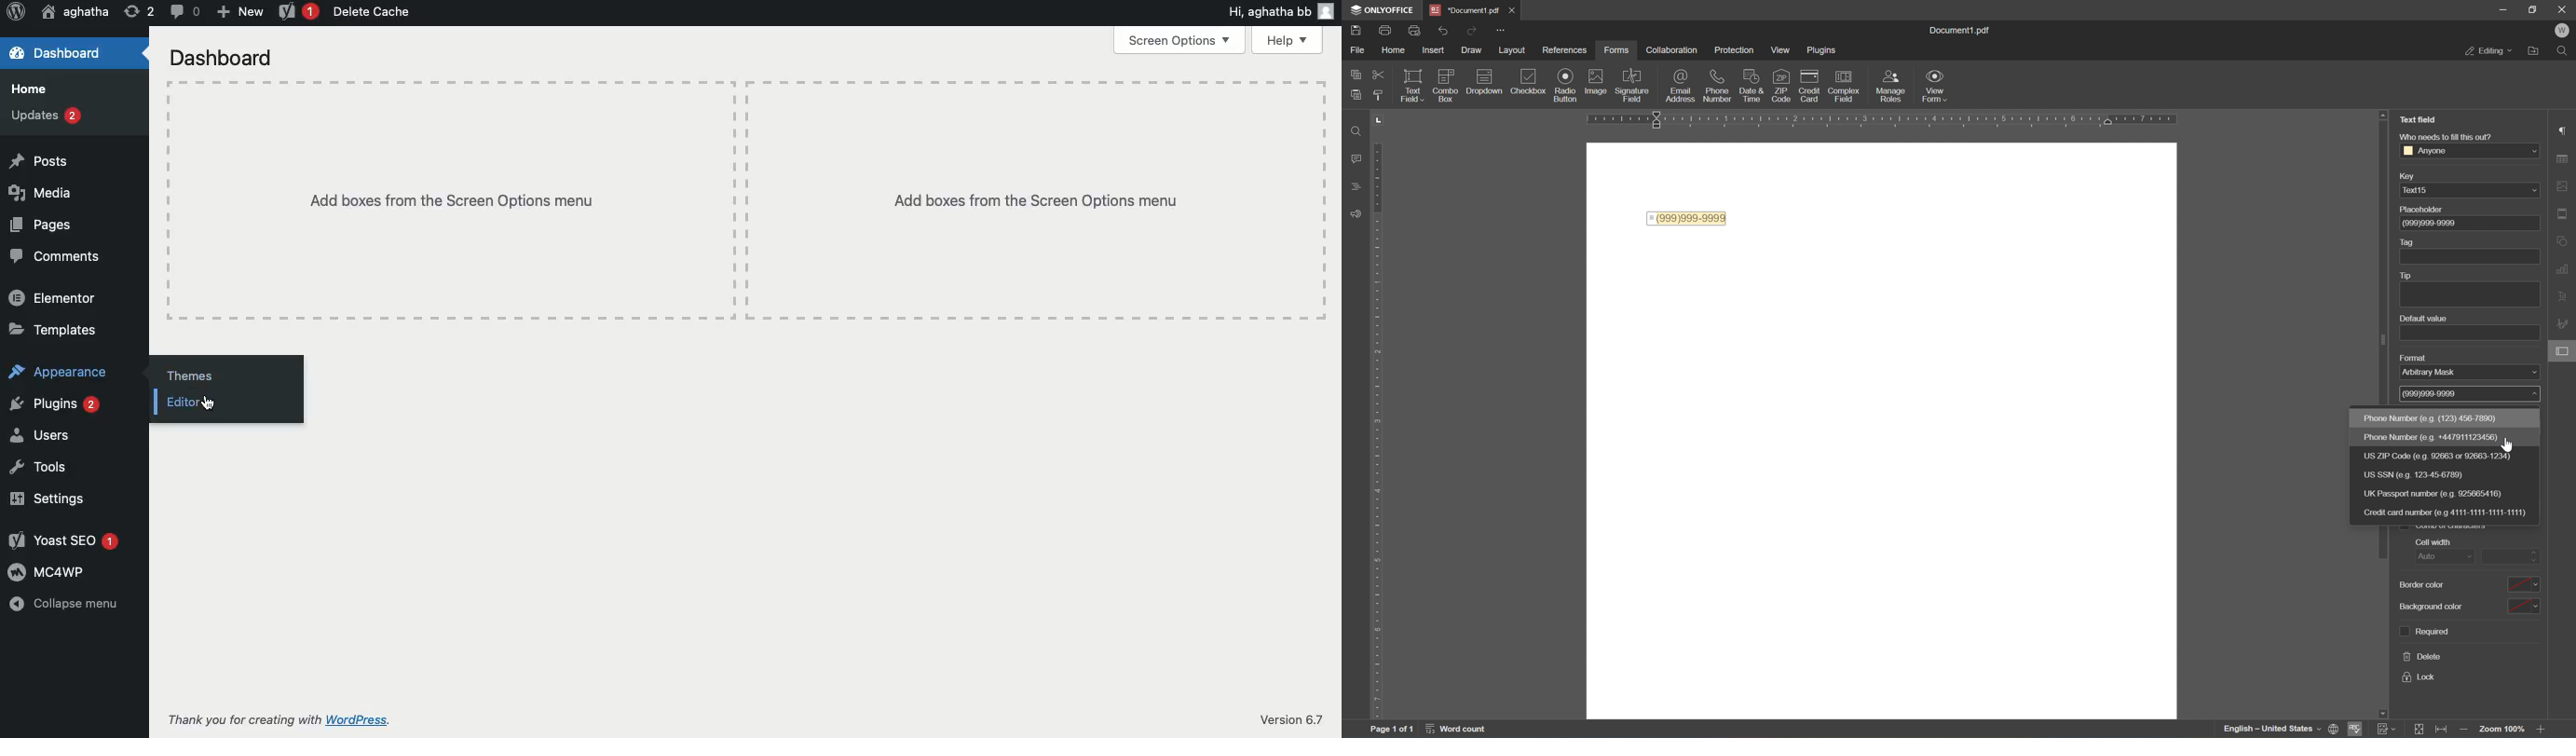 The image size is (2576, 756). I want to click on collaboration, so click(1672, 50).